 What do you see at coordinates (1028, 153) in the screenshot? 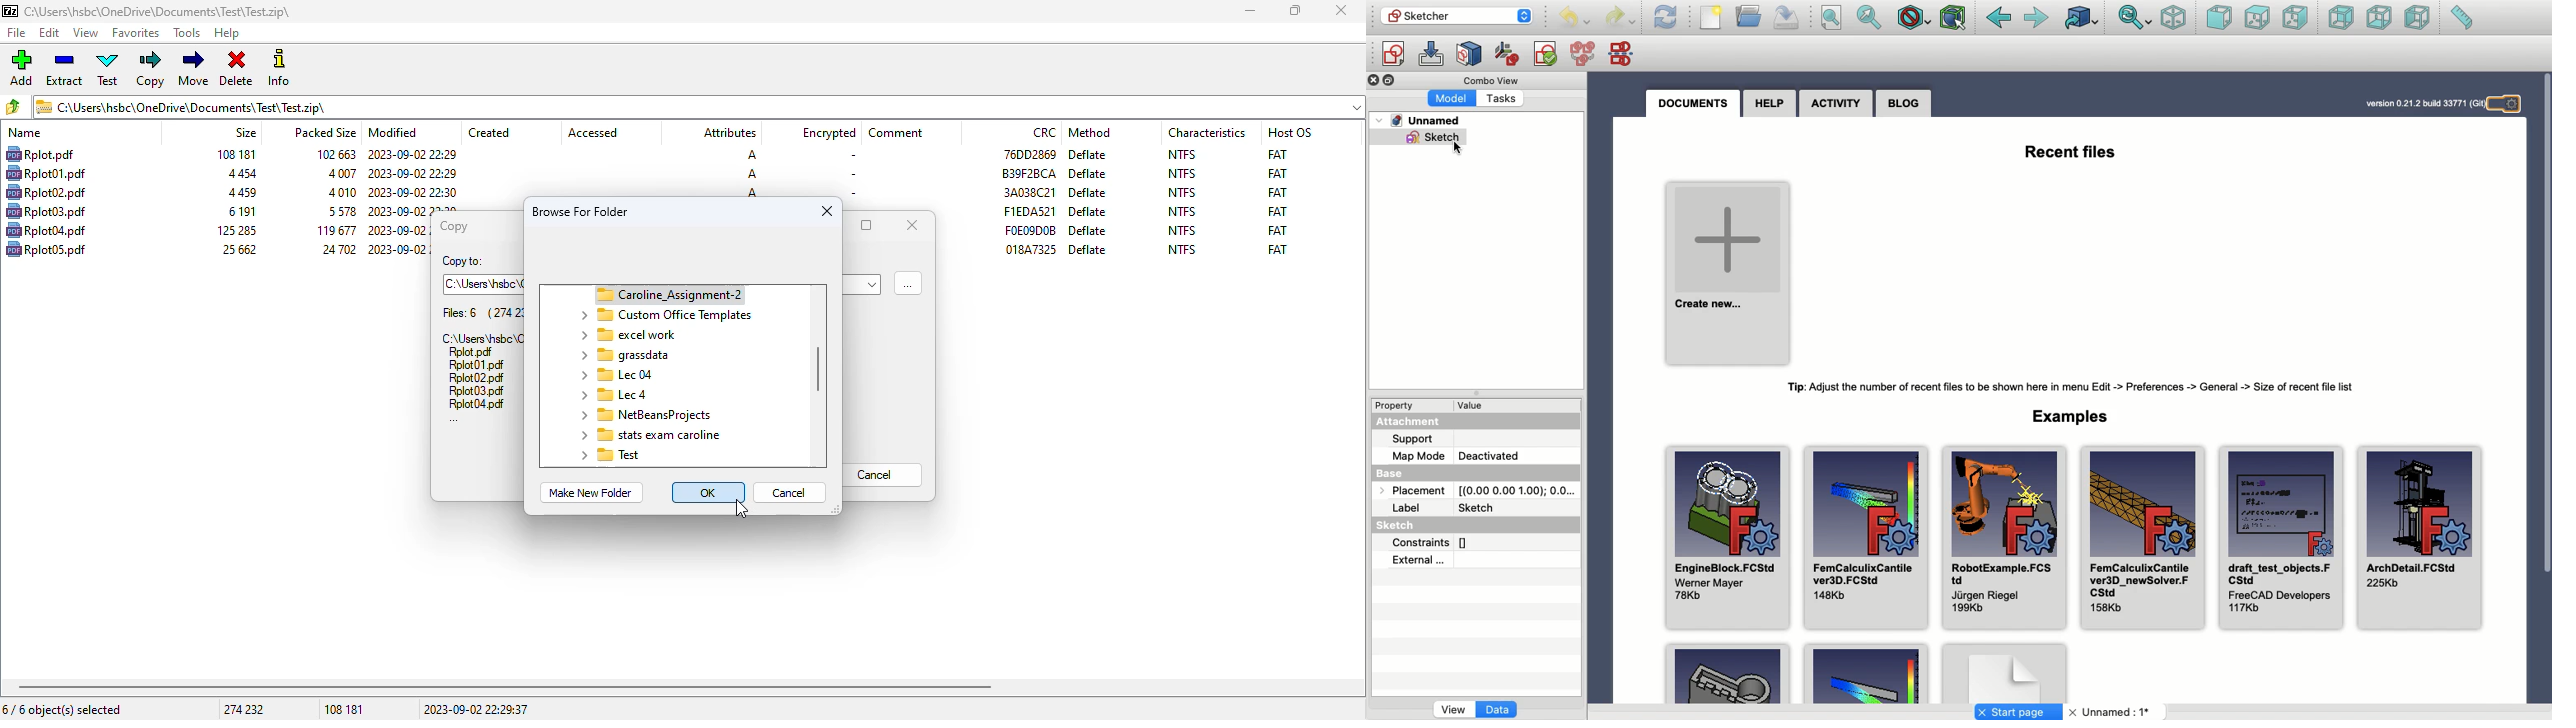
I see `CRC` at bounding box center [1028, 153].